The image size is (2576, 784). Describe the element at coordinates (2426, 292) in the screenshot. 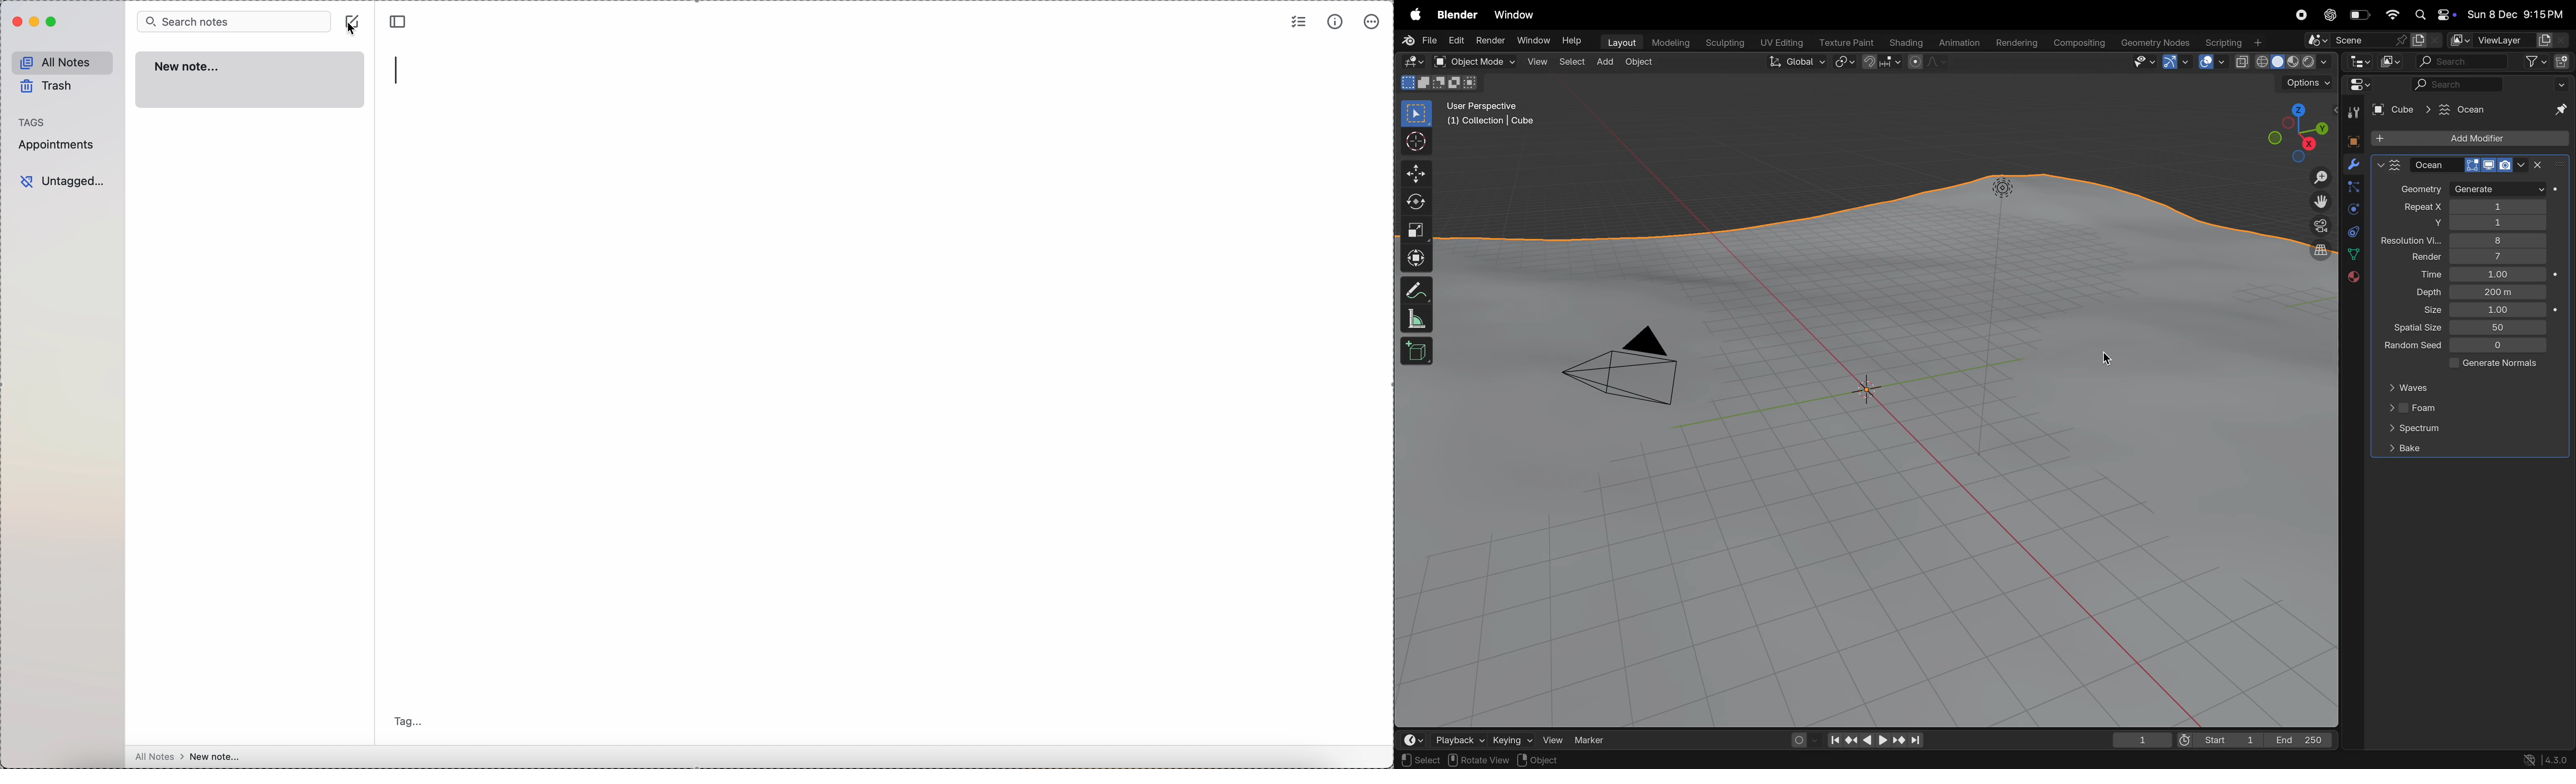

I see `deoth` at that location.